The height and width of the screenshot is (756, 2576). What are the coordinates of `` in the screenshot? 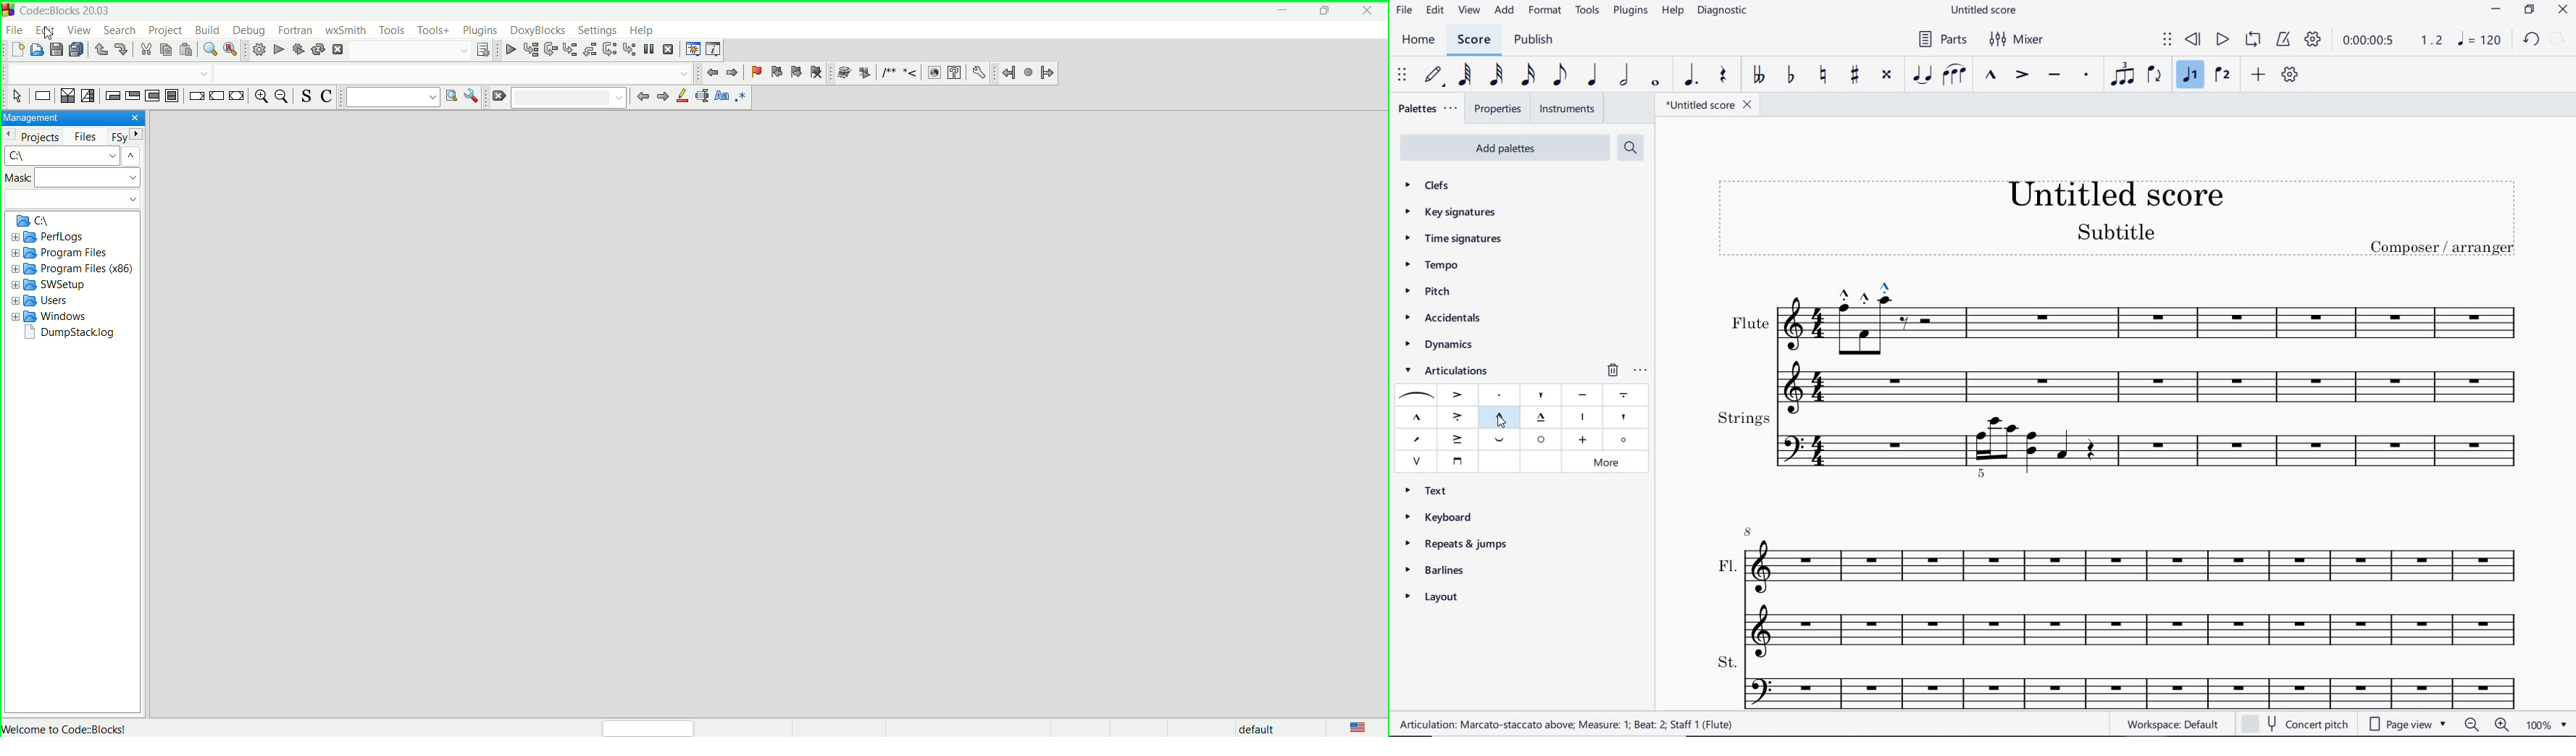 It's located at (344, 30).